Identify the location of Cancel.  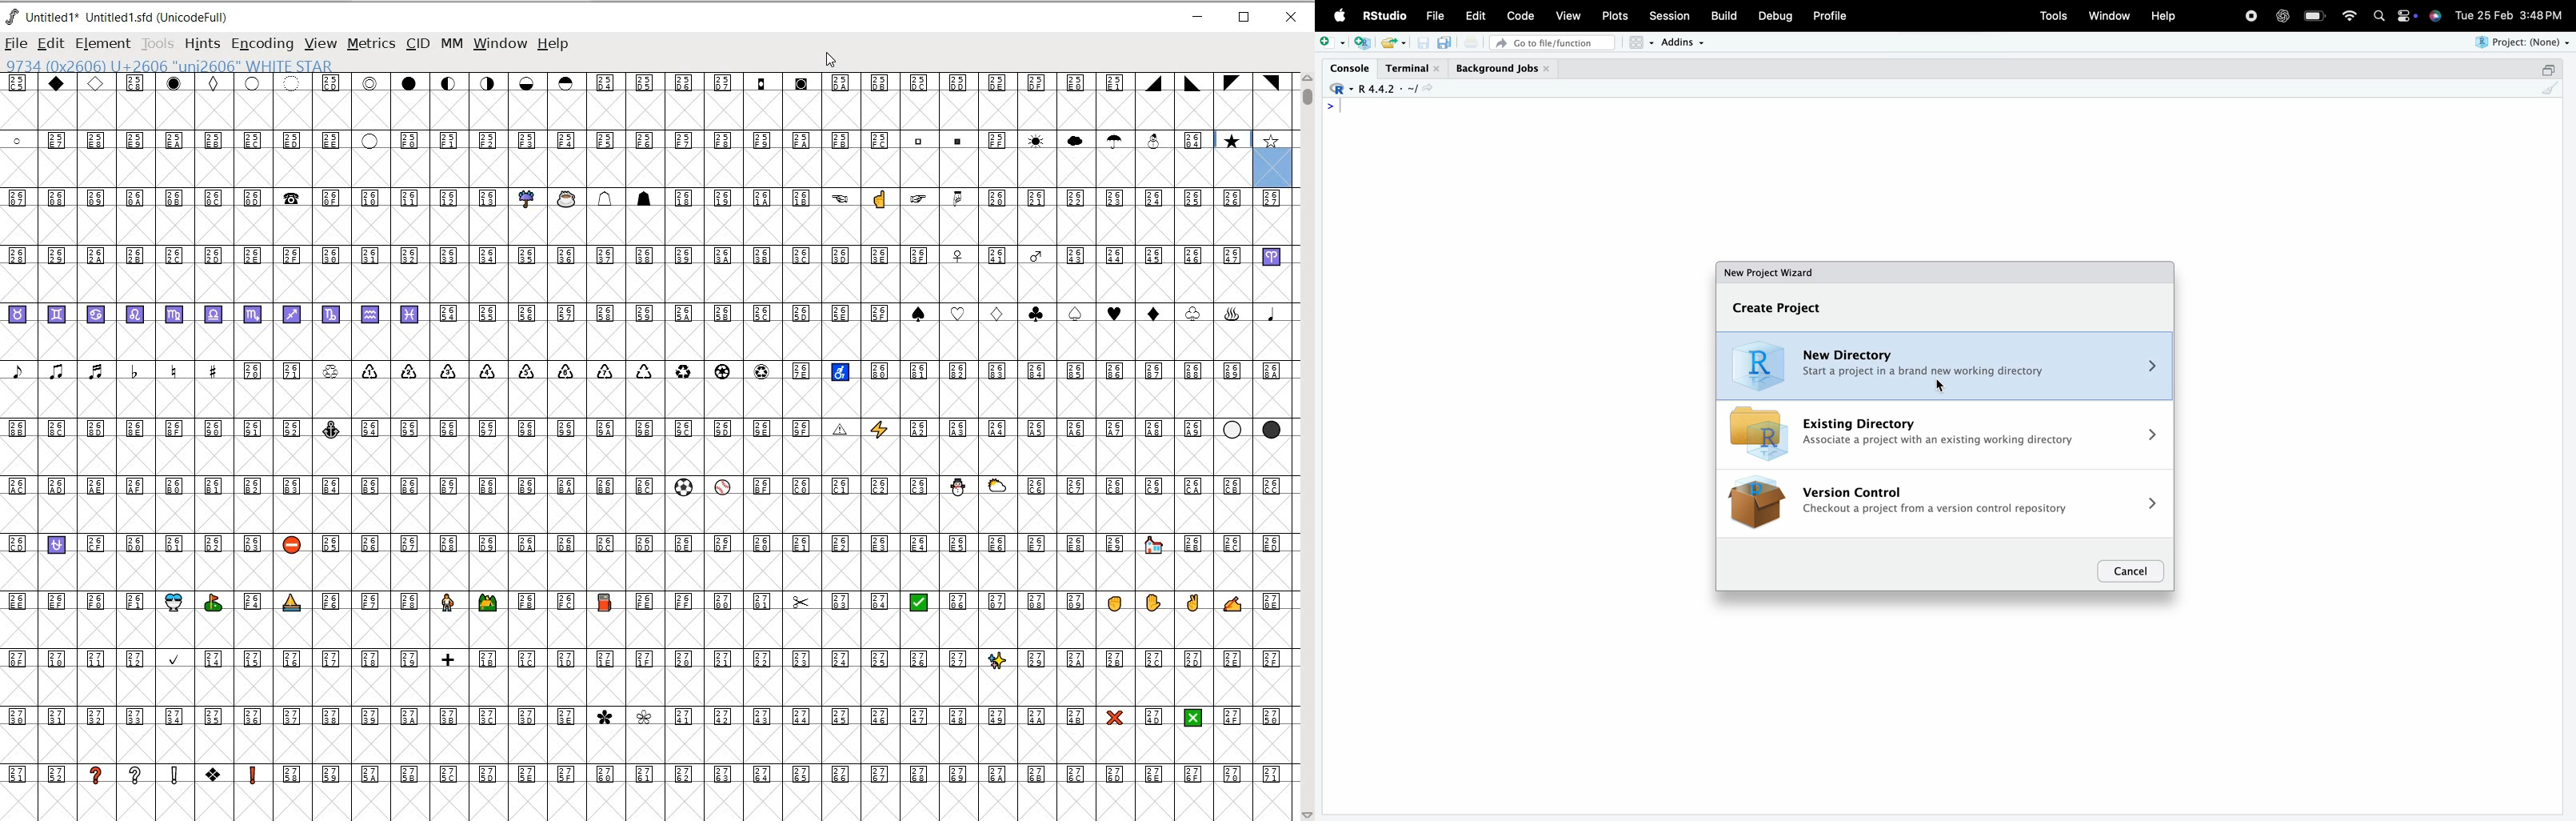
(2131, 571).